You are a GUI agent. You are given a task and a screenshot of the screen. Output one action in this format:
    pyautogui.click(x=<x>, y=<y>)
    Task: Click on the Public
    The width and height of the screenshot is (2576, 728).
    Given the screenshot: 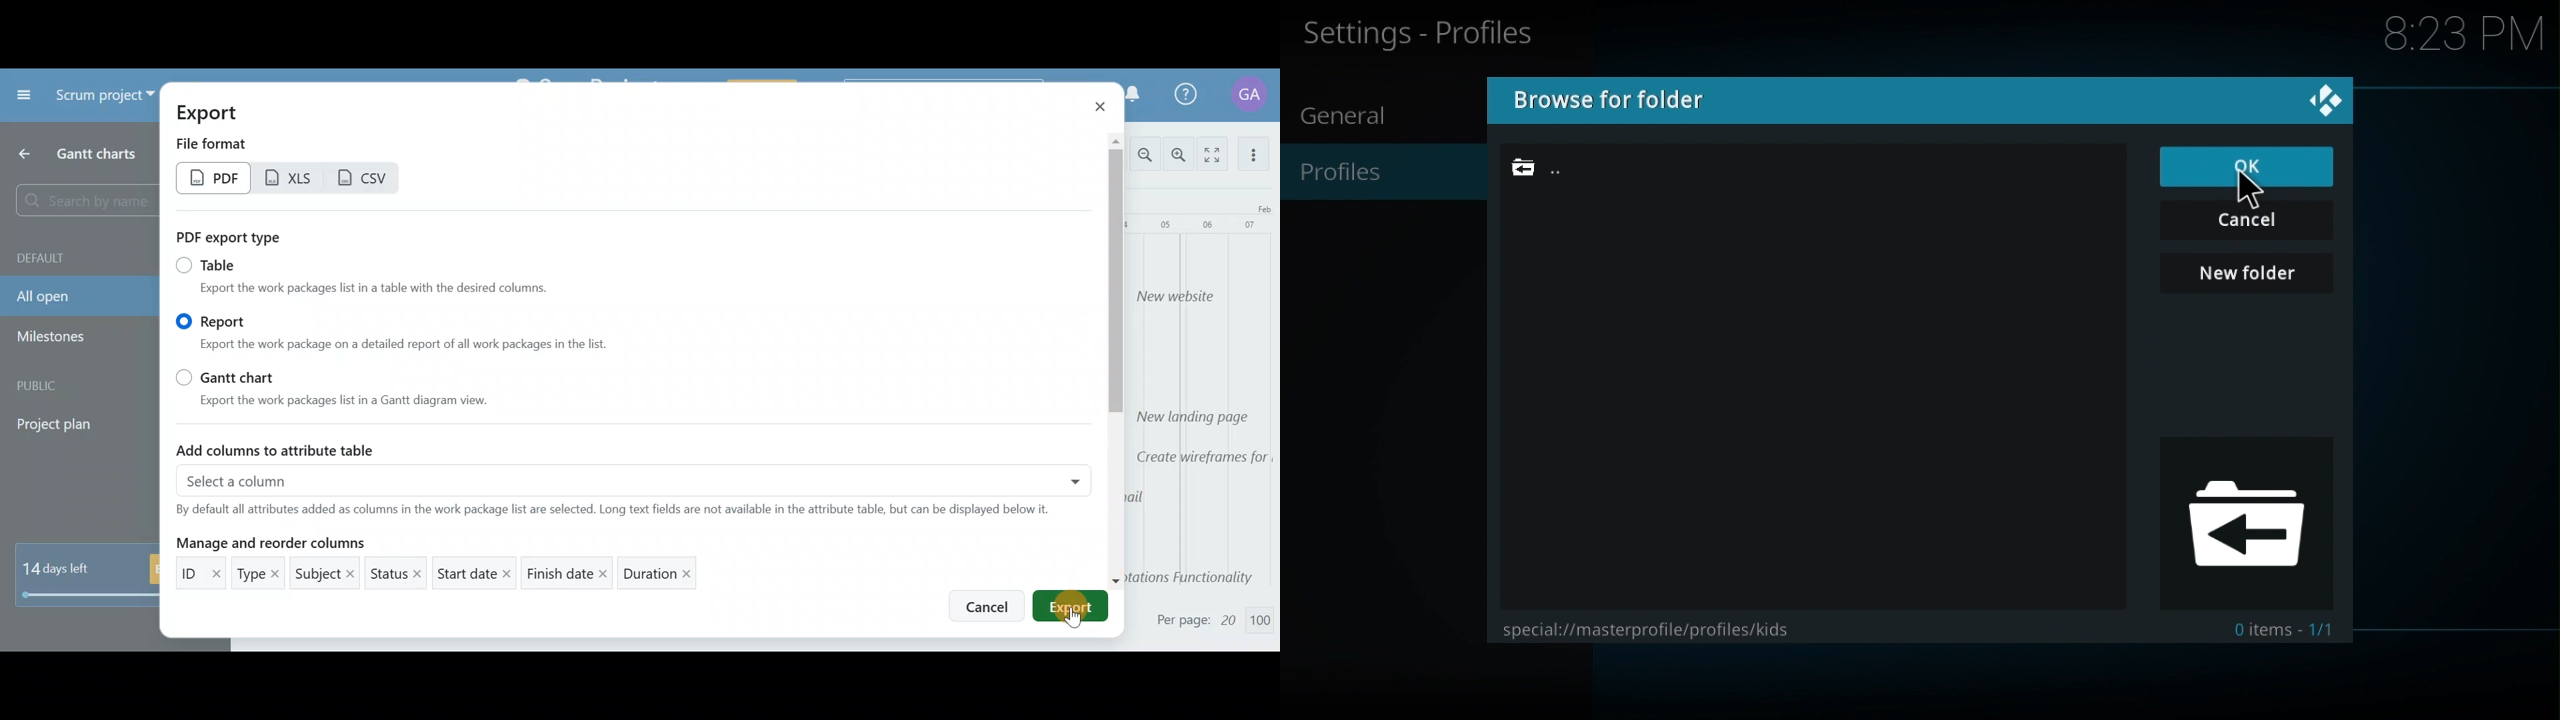 What is the action you would take?
    pyautogui.click(x=79, y=382)
    